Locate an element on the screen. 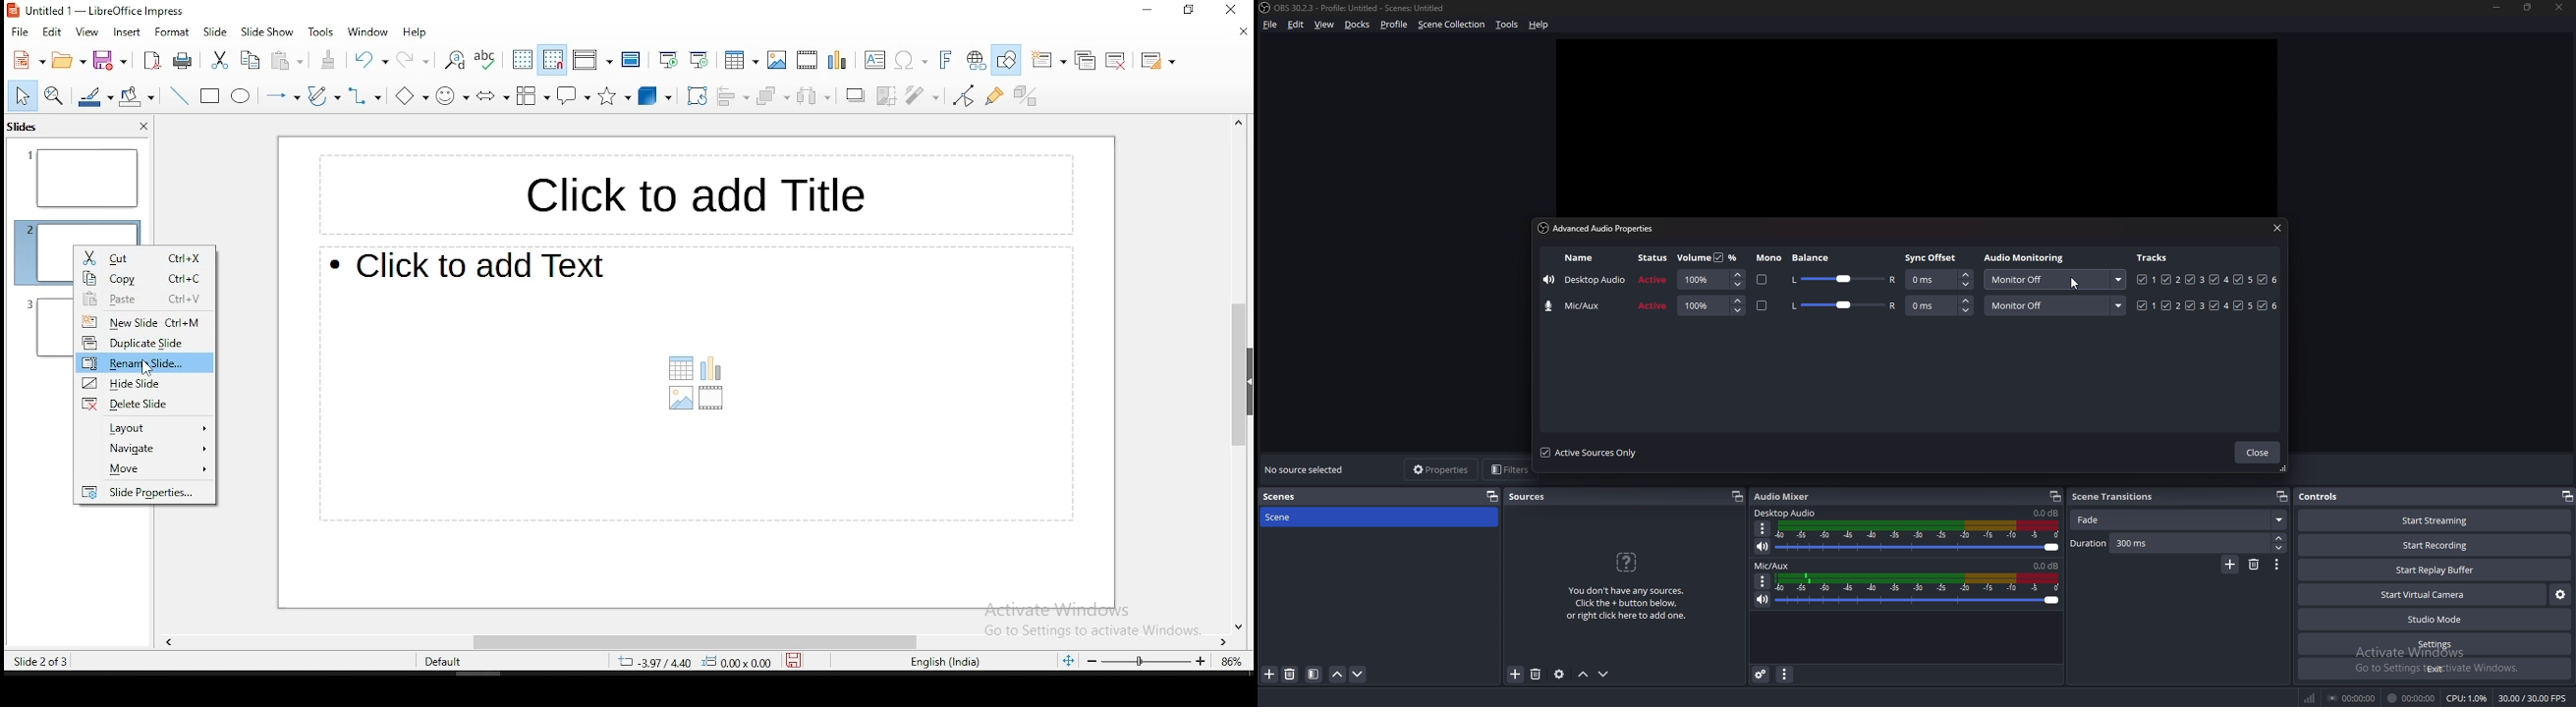 This screenshot has width=2576, height=728. ellipse is located at coordinates (241, 98).